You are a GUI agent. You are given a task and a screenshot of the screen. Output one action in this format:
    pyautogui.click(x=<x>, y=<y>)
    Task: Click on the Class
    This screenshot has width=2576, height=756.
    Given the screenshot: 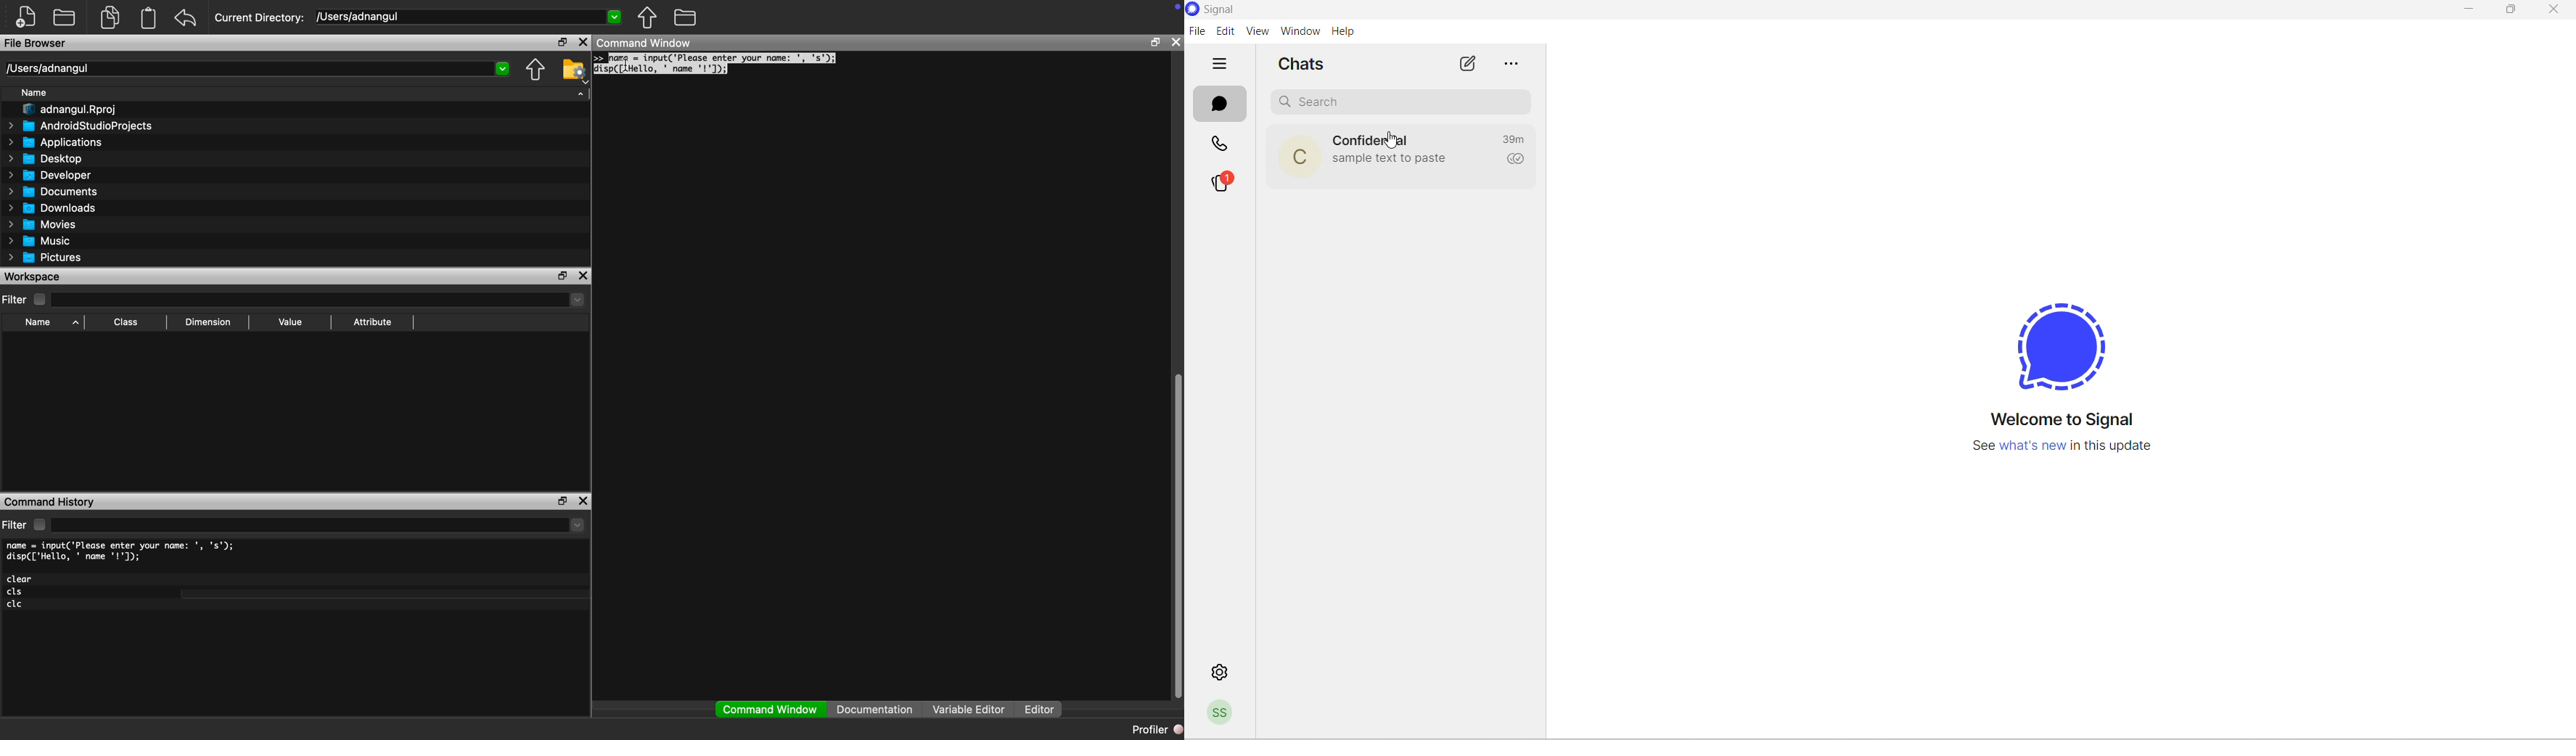 What is the action you would take?
    pyautogui.click(x=124, y=322)
    